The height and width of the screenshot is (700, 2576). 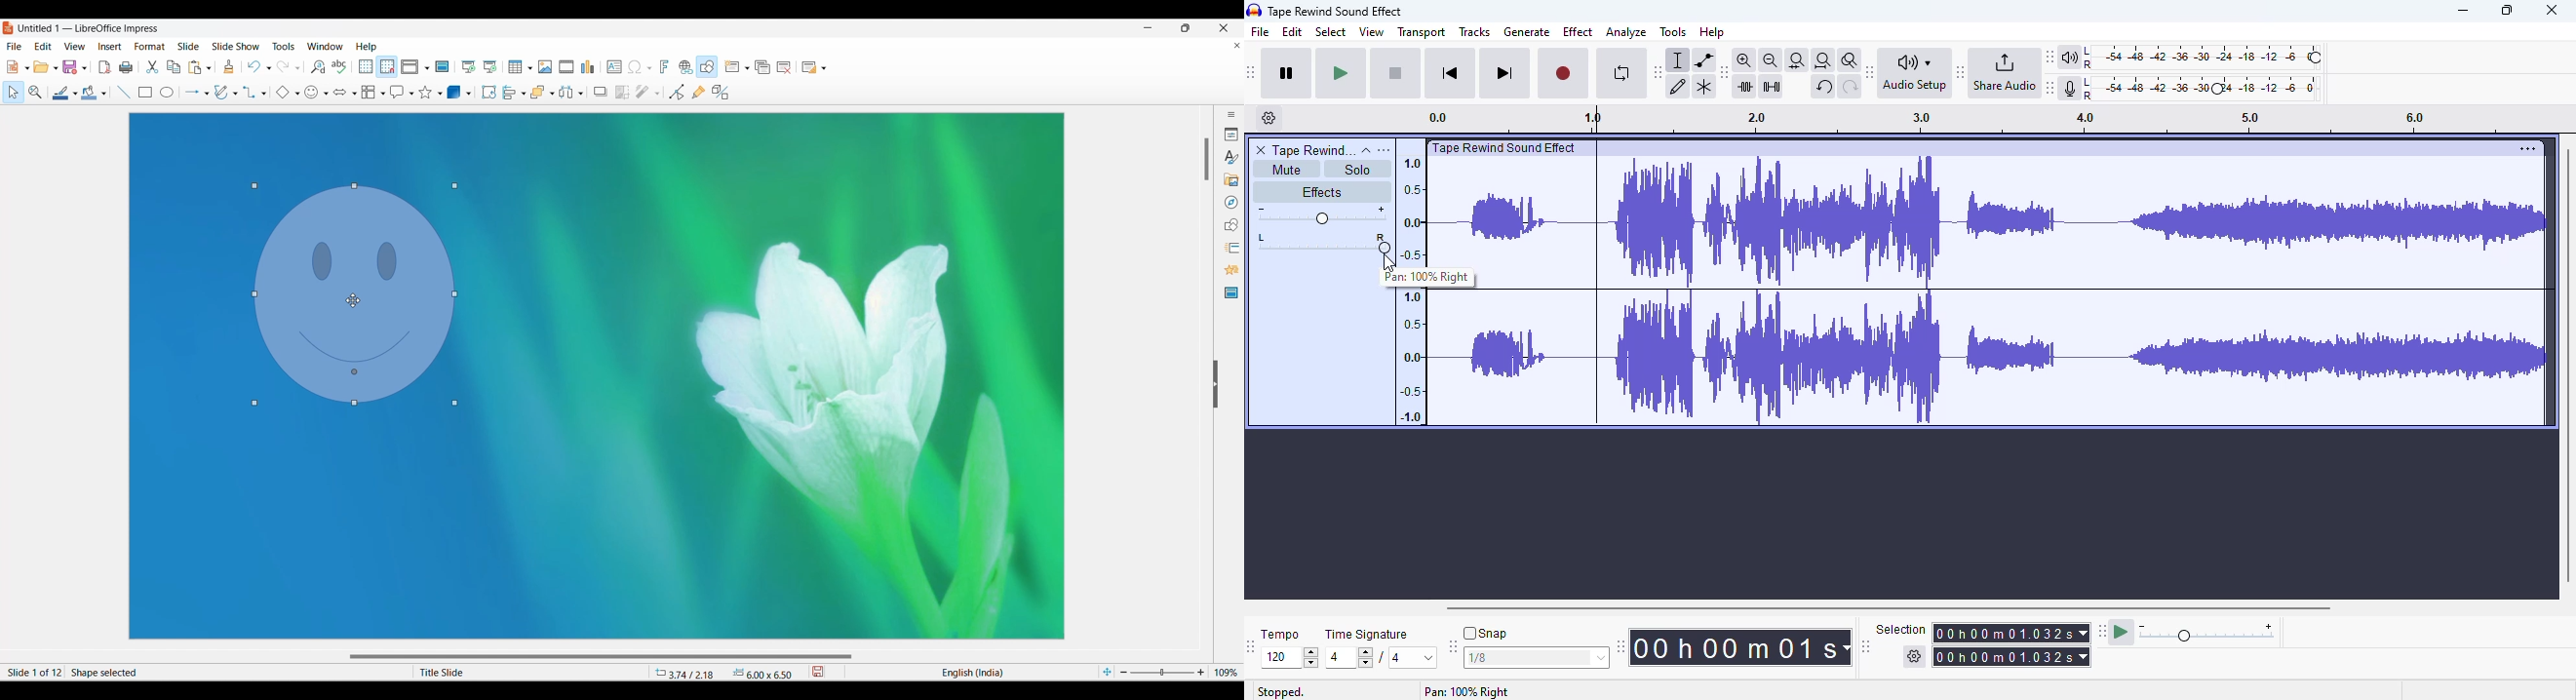 What do you see at coordinates (195, 68) in the screenshot?
I see `Paste` at bounding box center [195, 68].